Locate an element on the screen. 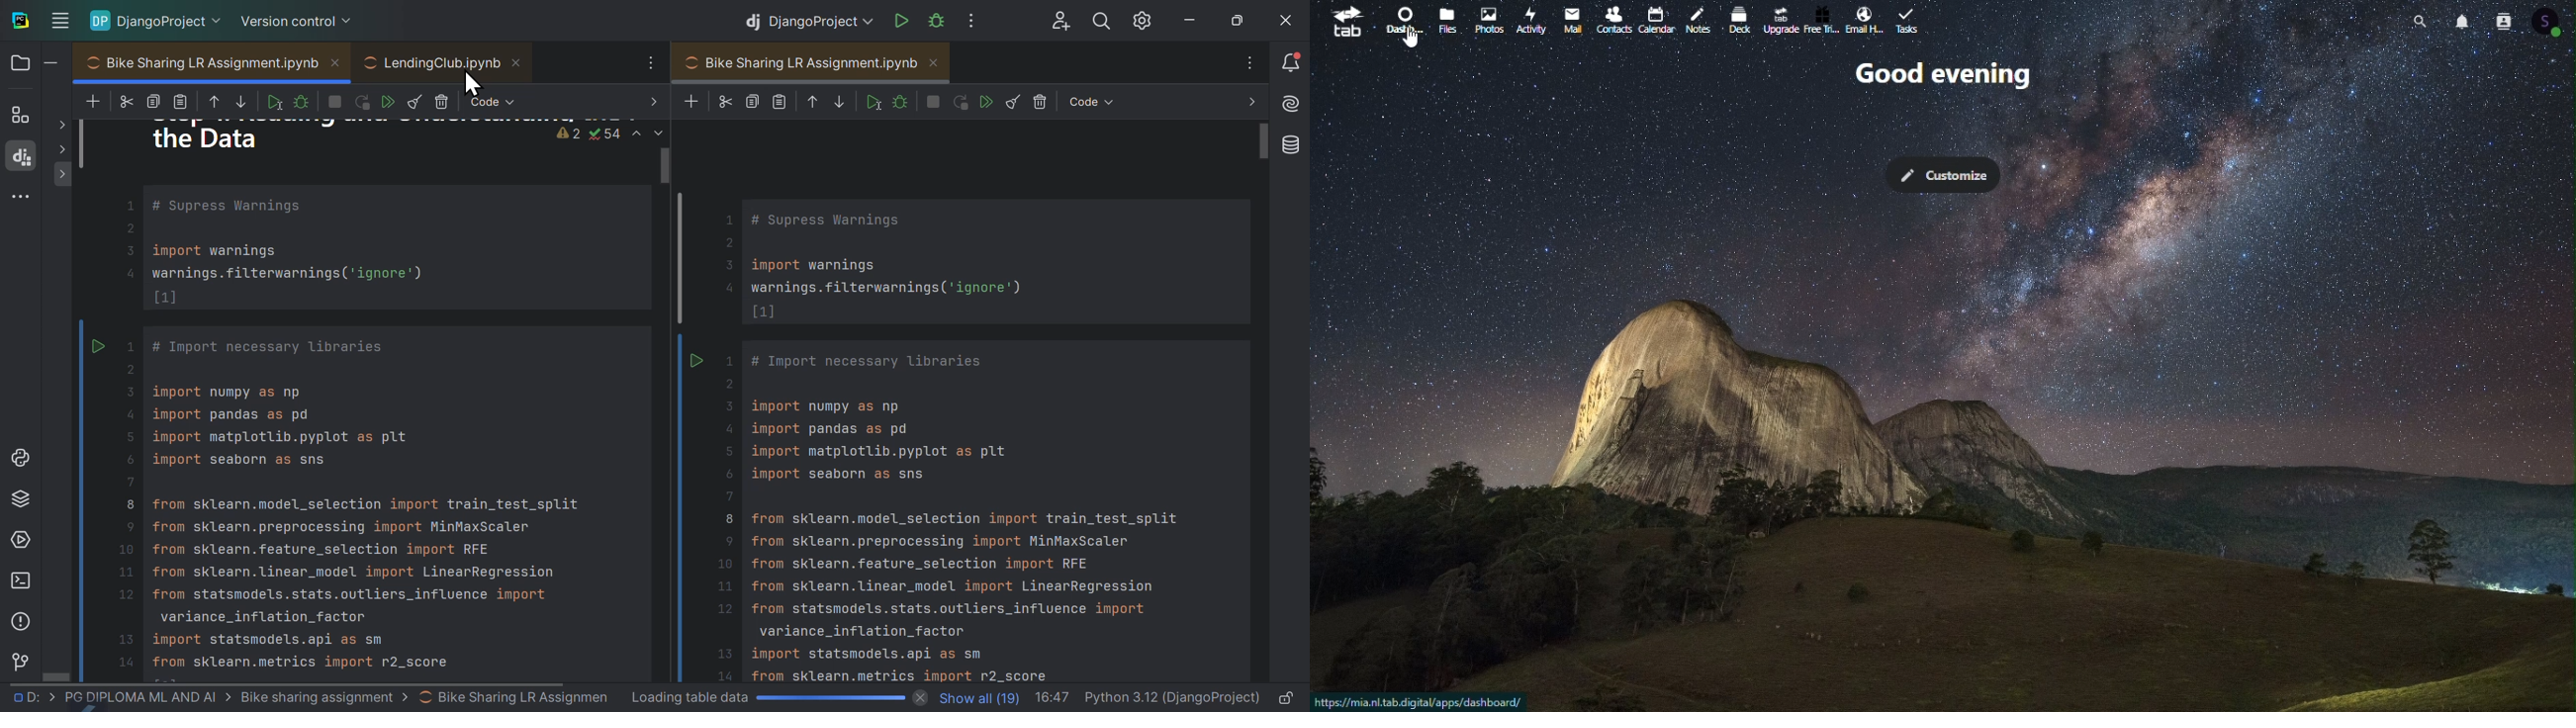  next is located at coordinates (647, 102).